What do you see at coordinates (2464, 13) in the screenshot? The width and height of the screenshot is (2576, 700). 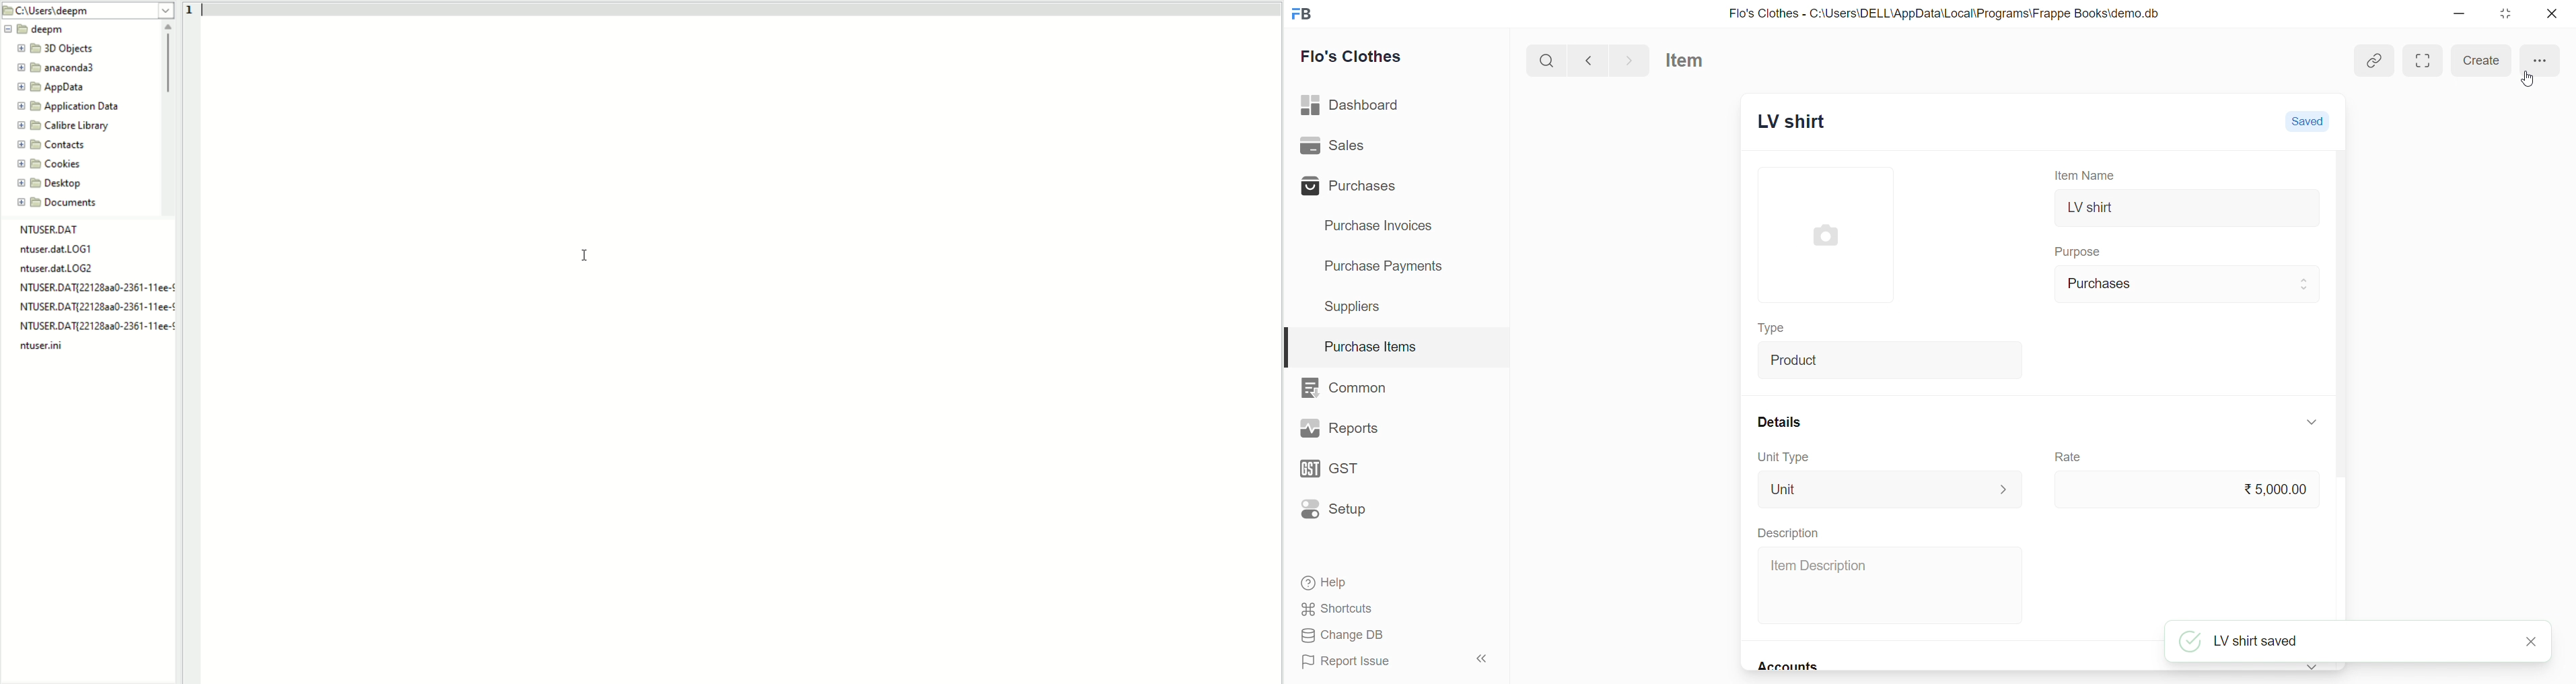 I see `minimize` at bounding box center [2464, 13].